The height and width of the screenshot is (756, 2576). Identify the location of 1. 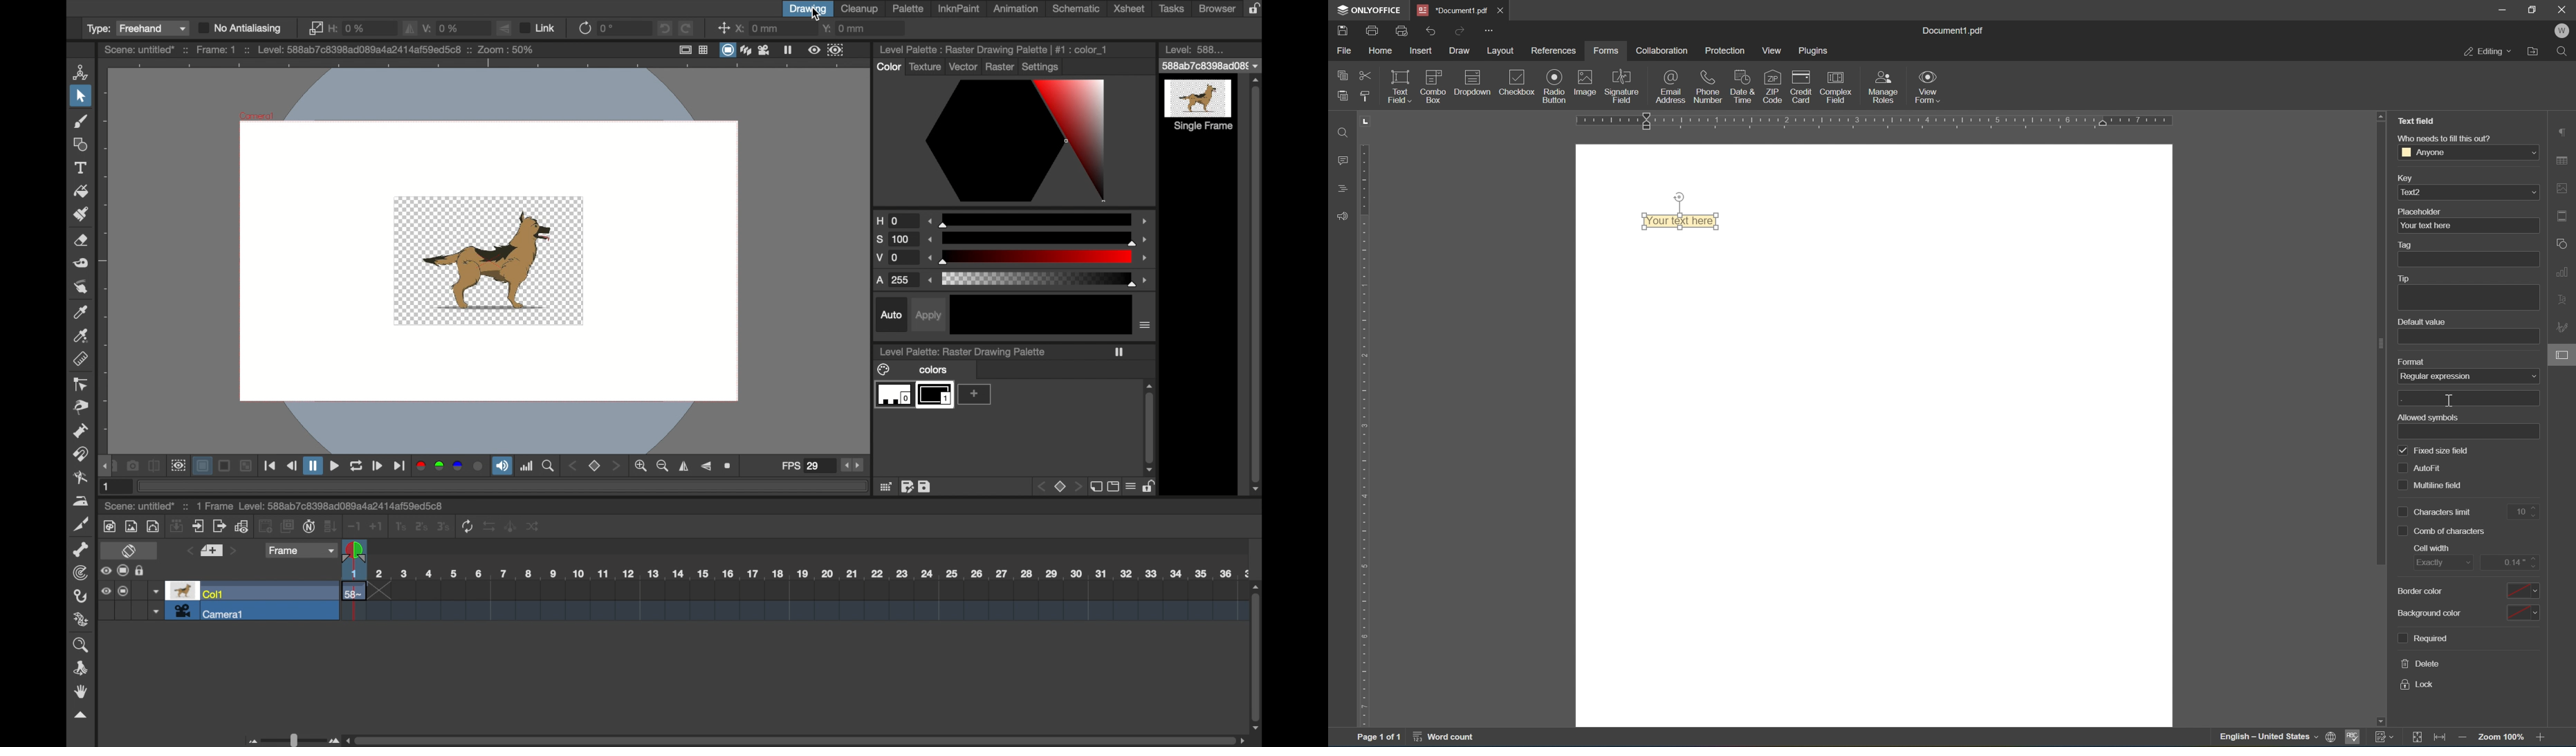
(108, 487).